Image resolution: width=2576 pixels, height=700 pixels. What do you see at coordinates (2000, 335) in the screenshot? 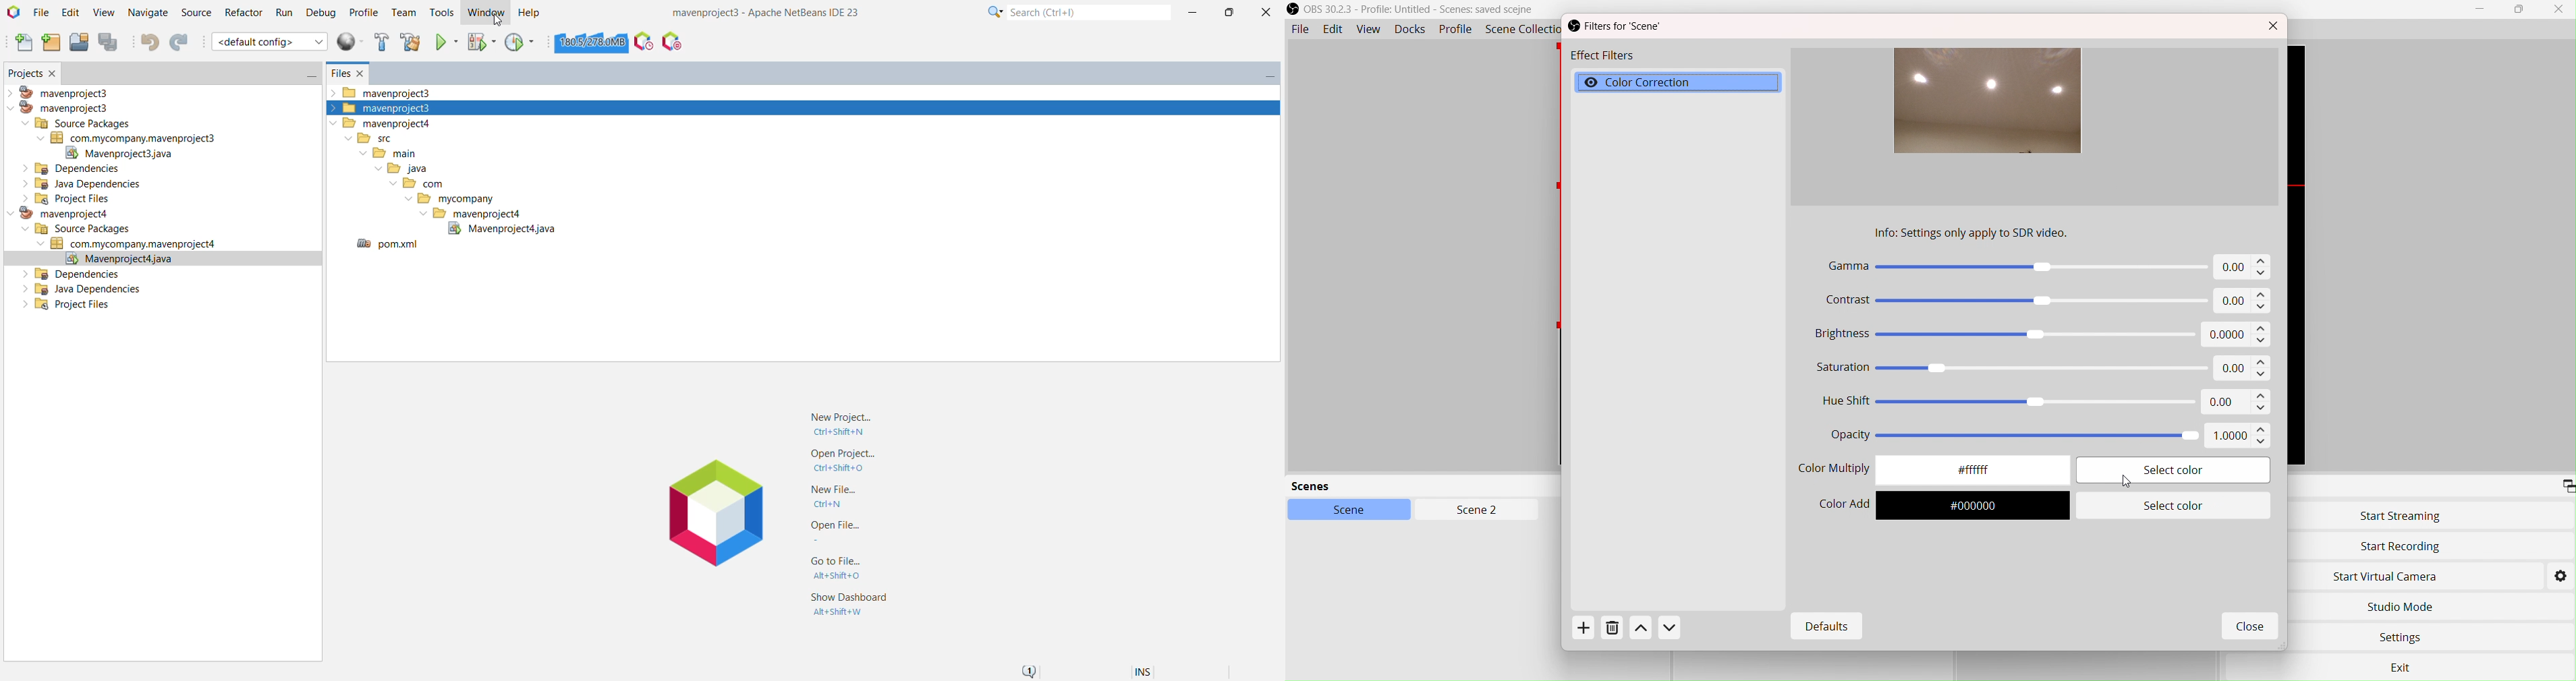
I see `Brightness -` at bounding box center [2000, 335].